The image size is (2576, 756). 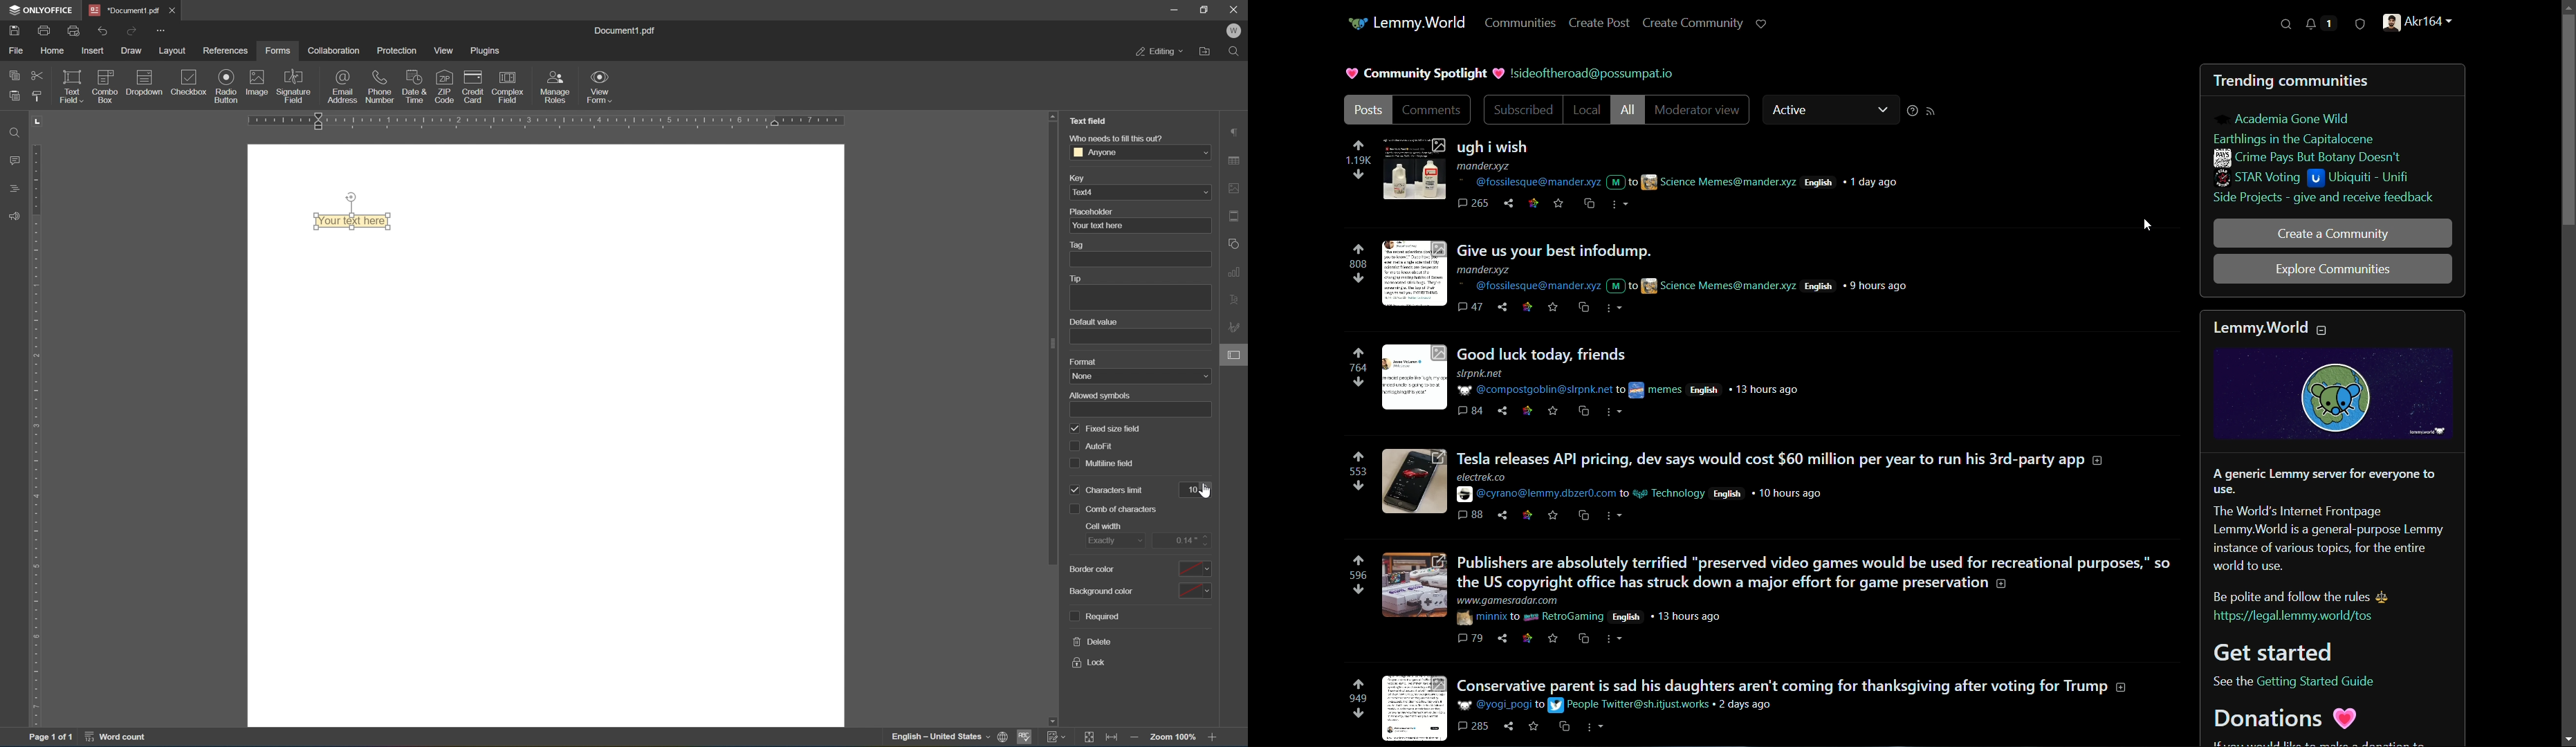 I want to click on save, so click(x=1536, y=729).